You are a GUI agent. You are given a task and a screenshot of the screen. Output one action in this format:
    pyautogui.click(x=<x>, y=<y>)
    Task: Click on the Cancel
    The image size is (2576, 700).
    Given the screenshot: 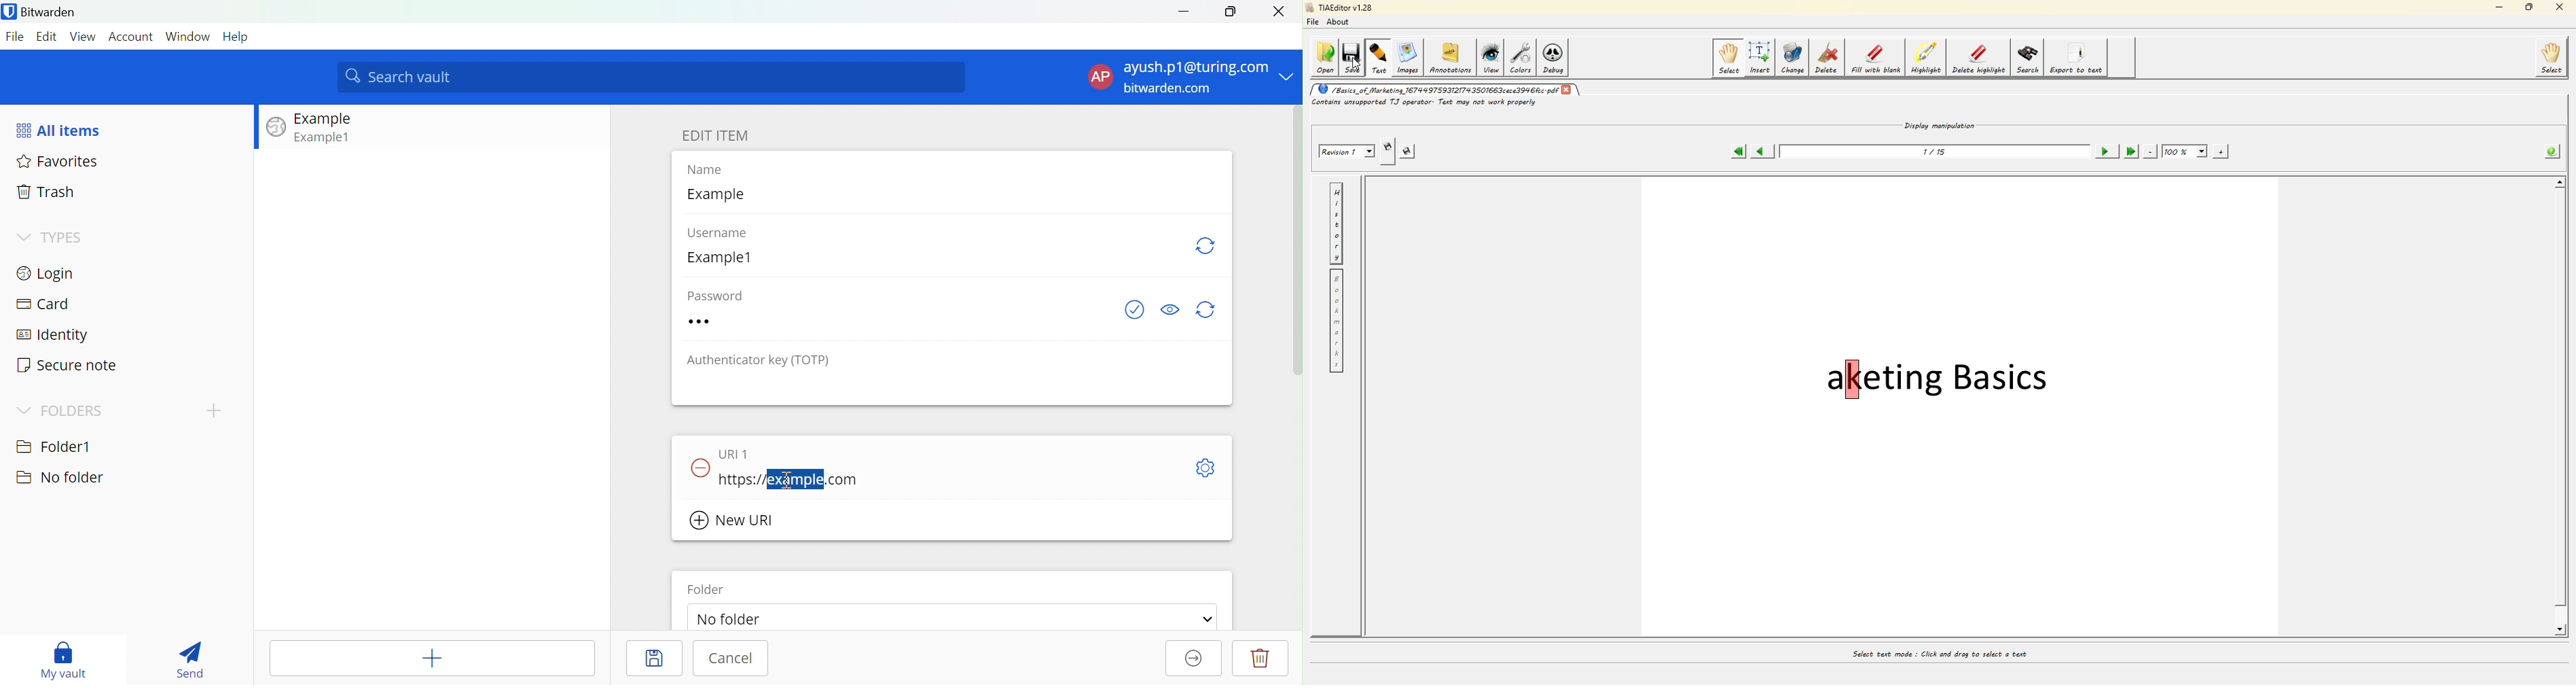 What is the action you would take?
    pyautogui.click(x=733, y=660)
    